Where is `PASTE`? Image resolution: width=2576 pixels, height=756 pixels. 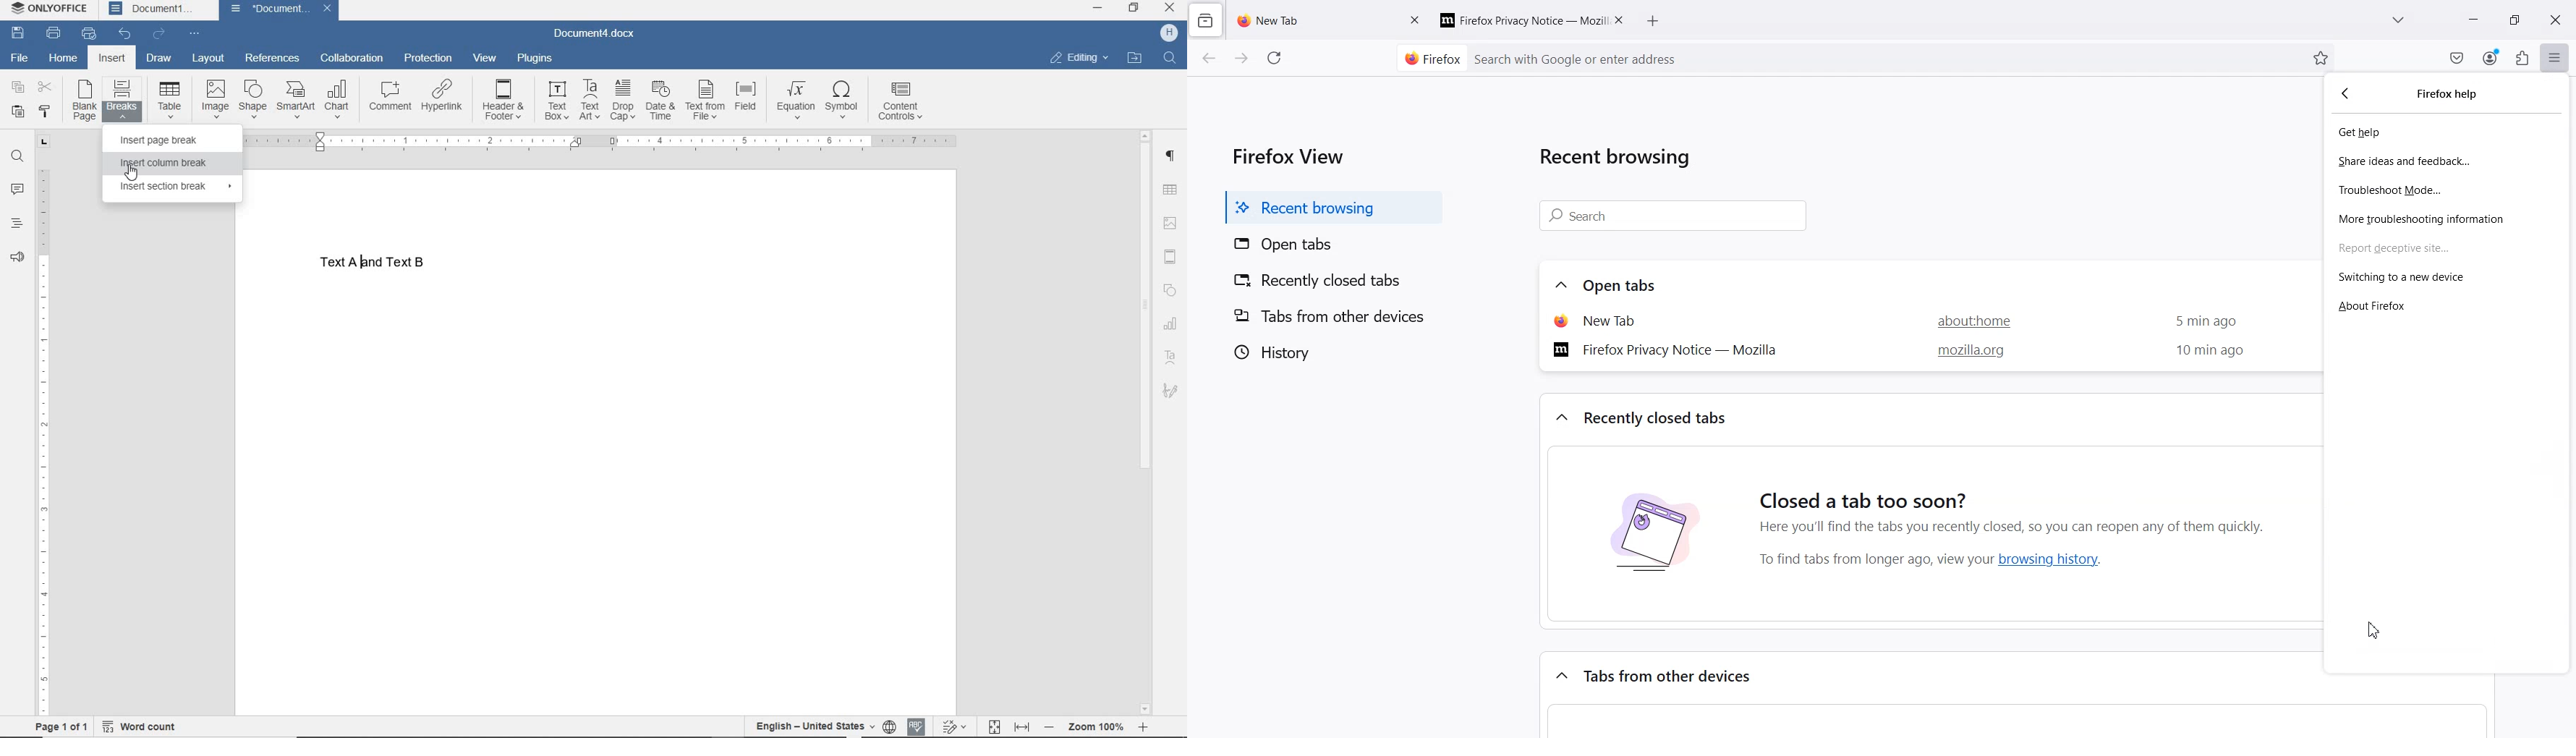
PASTE is located at coordinates (18, 112).